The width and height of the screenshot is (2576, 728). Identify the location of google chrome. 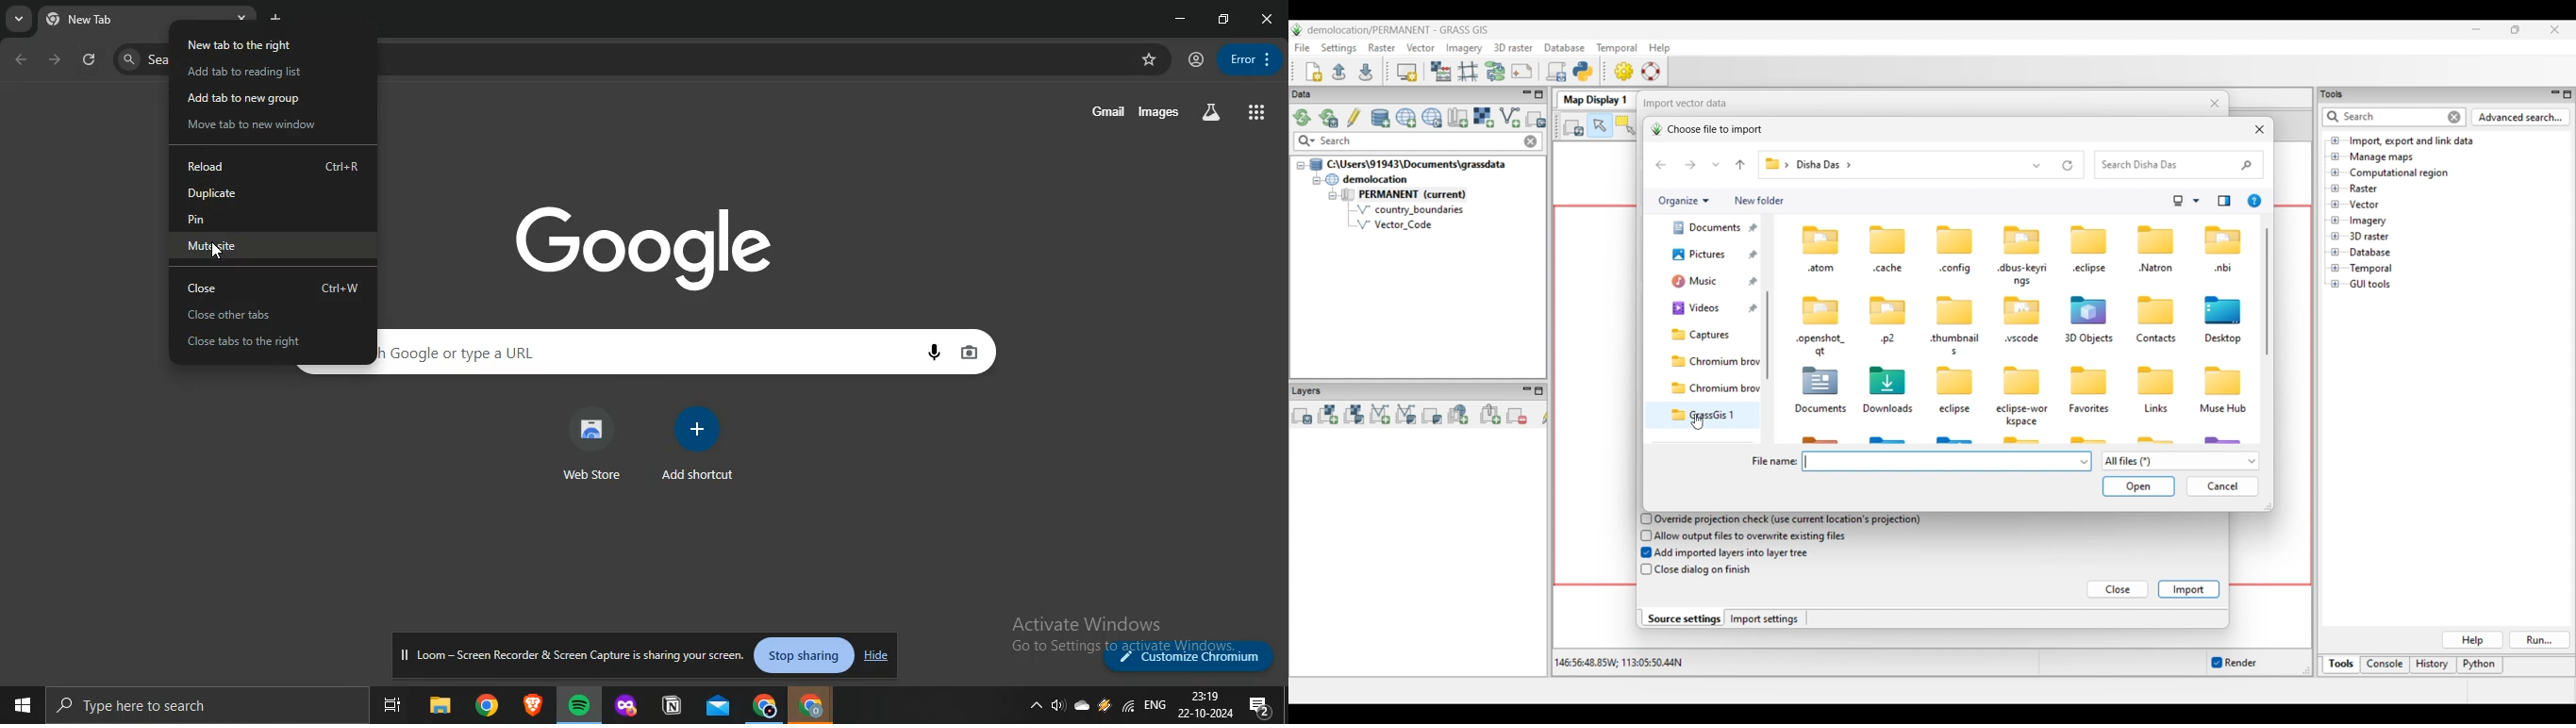
(765, 704).